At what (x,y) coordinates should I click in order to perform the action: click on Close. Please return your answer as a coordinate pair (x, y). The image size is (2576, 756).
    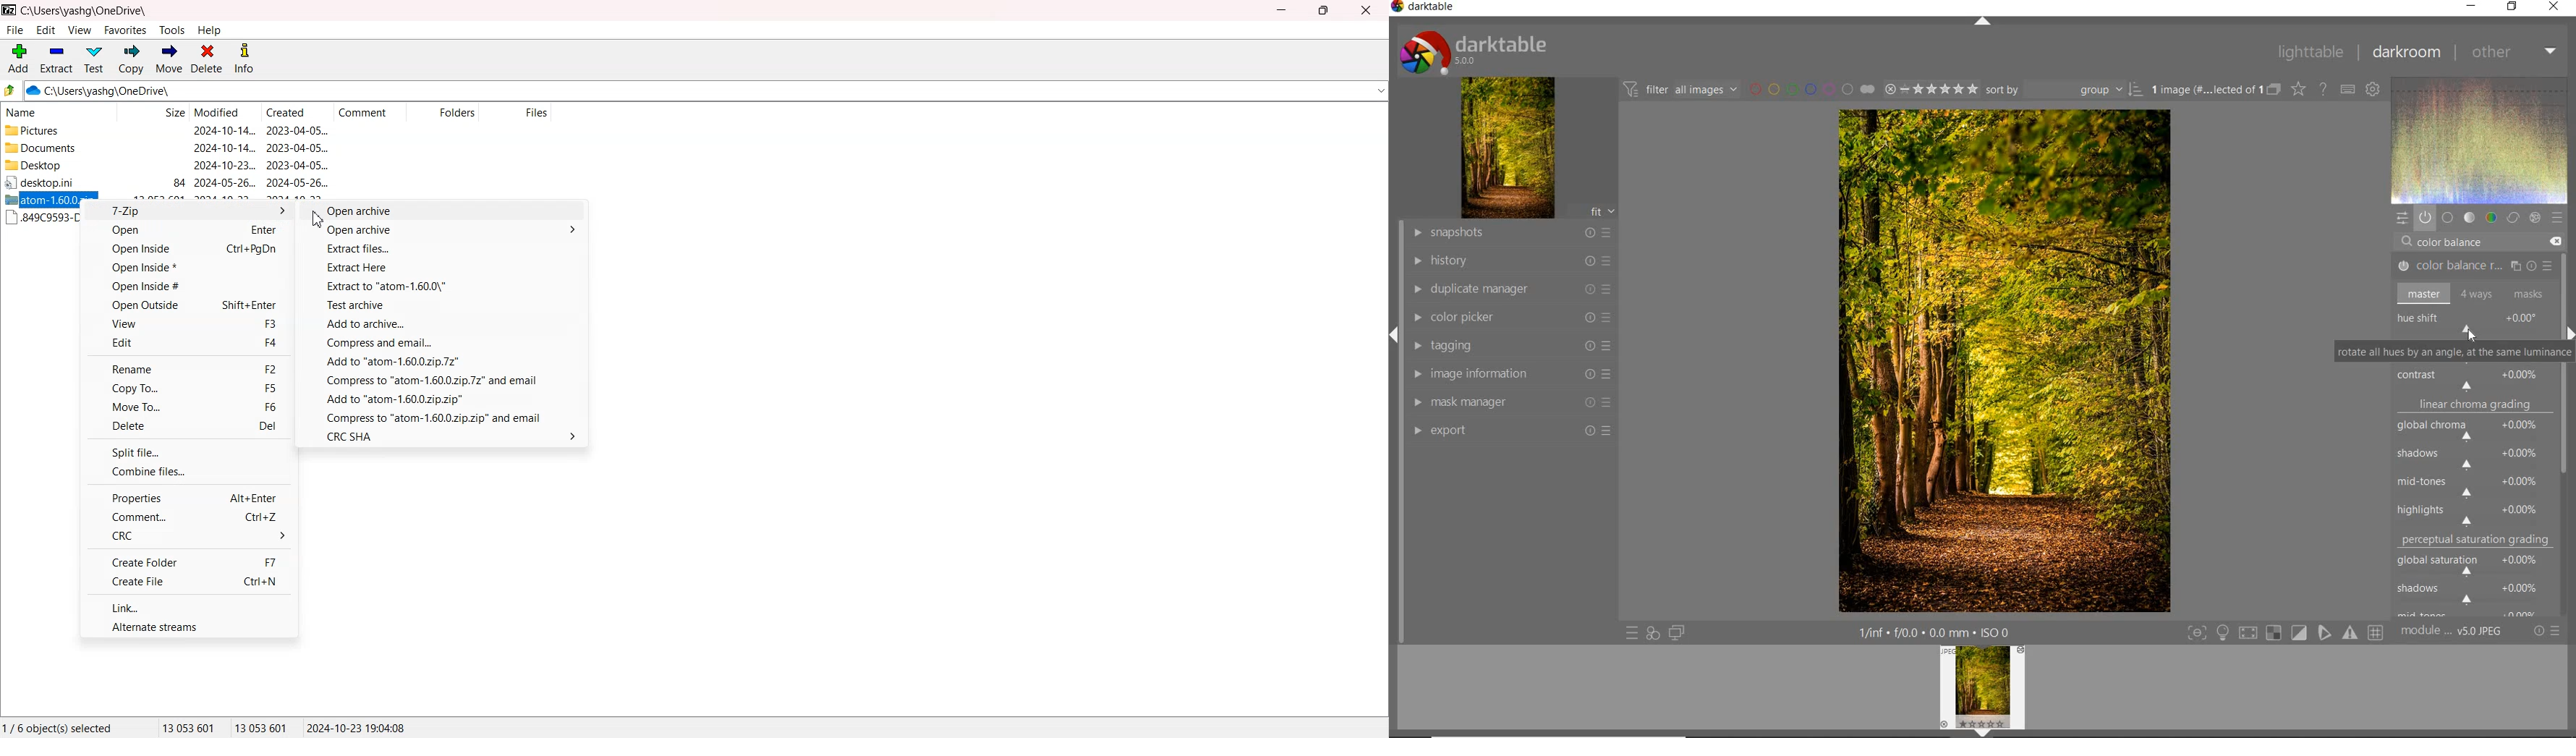
    Looking at the image, I should click on (1364, 10).